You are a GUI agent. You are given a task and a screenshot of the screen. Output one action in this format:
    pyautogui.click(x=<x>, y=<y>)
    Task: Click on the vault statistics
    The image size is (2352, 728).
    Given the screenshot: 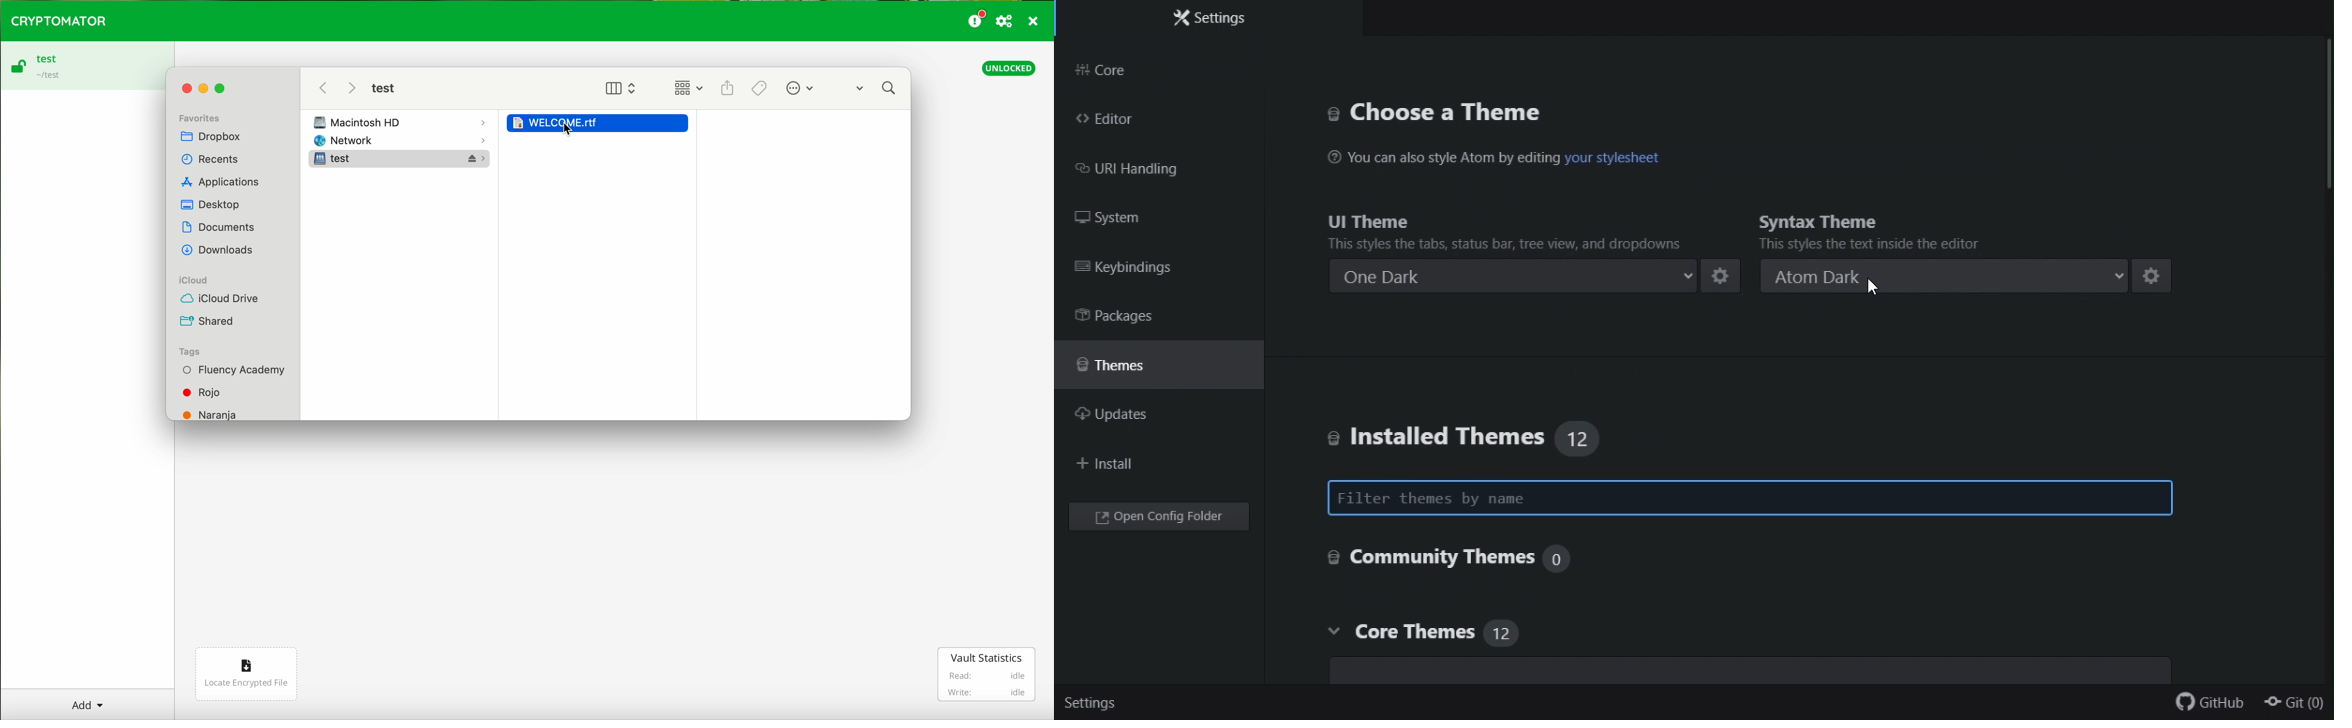 What is the action you would take?
    pyautogui.click(x=988, y=674)
    